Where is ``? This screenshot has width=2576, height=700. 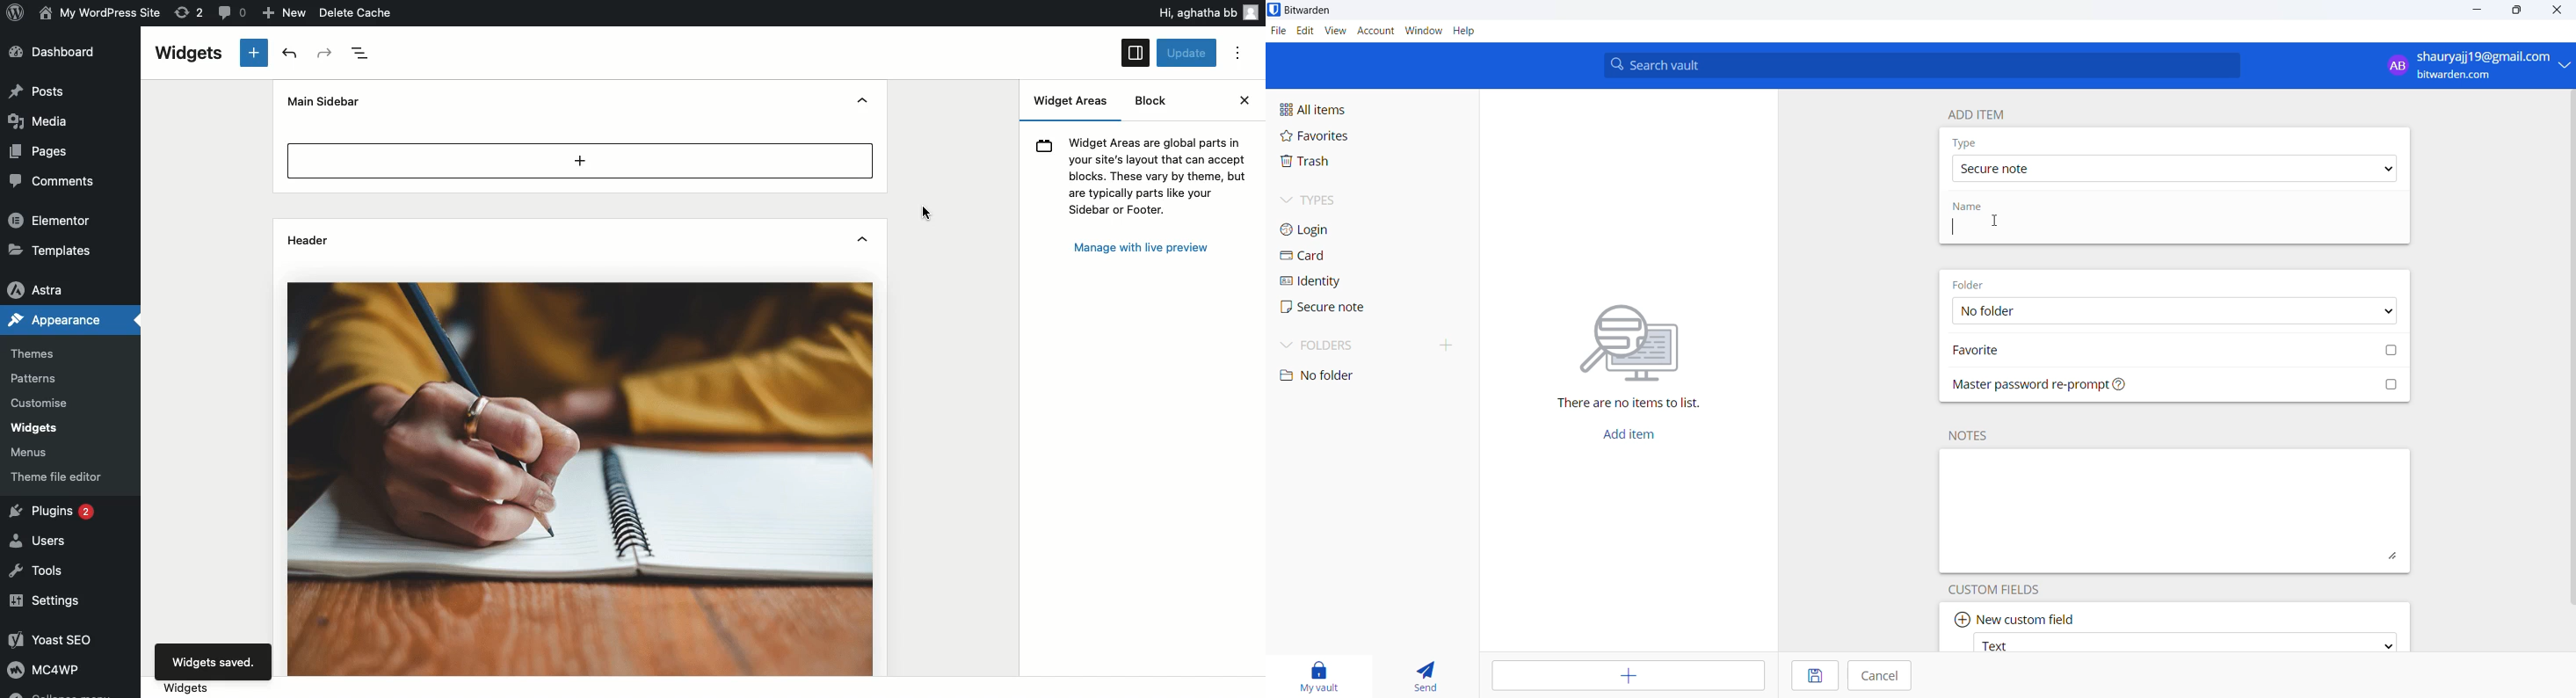  is located at coordinates (1972, 285).